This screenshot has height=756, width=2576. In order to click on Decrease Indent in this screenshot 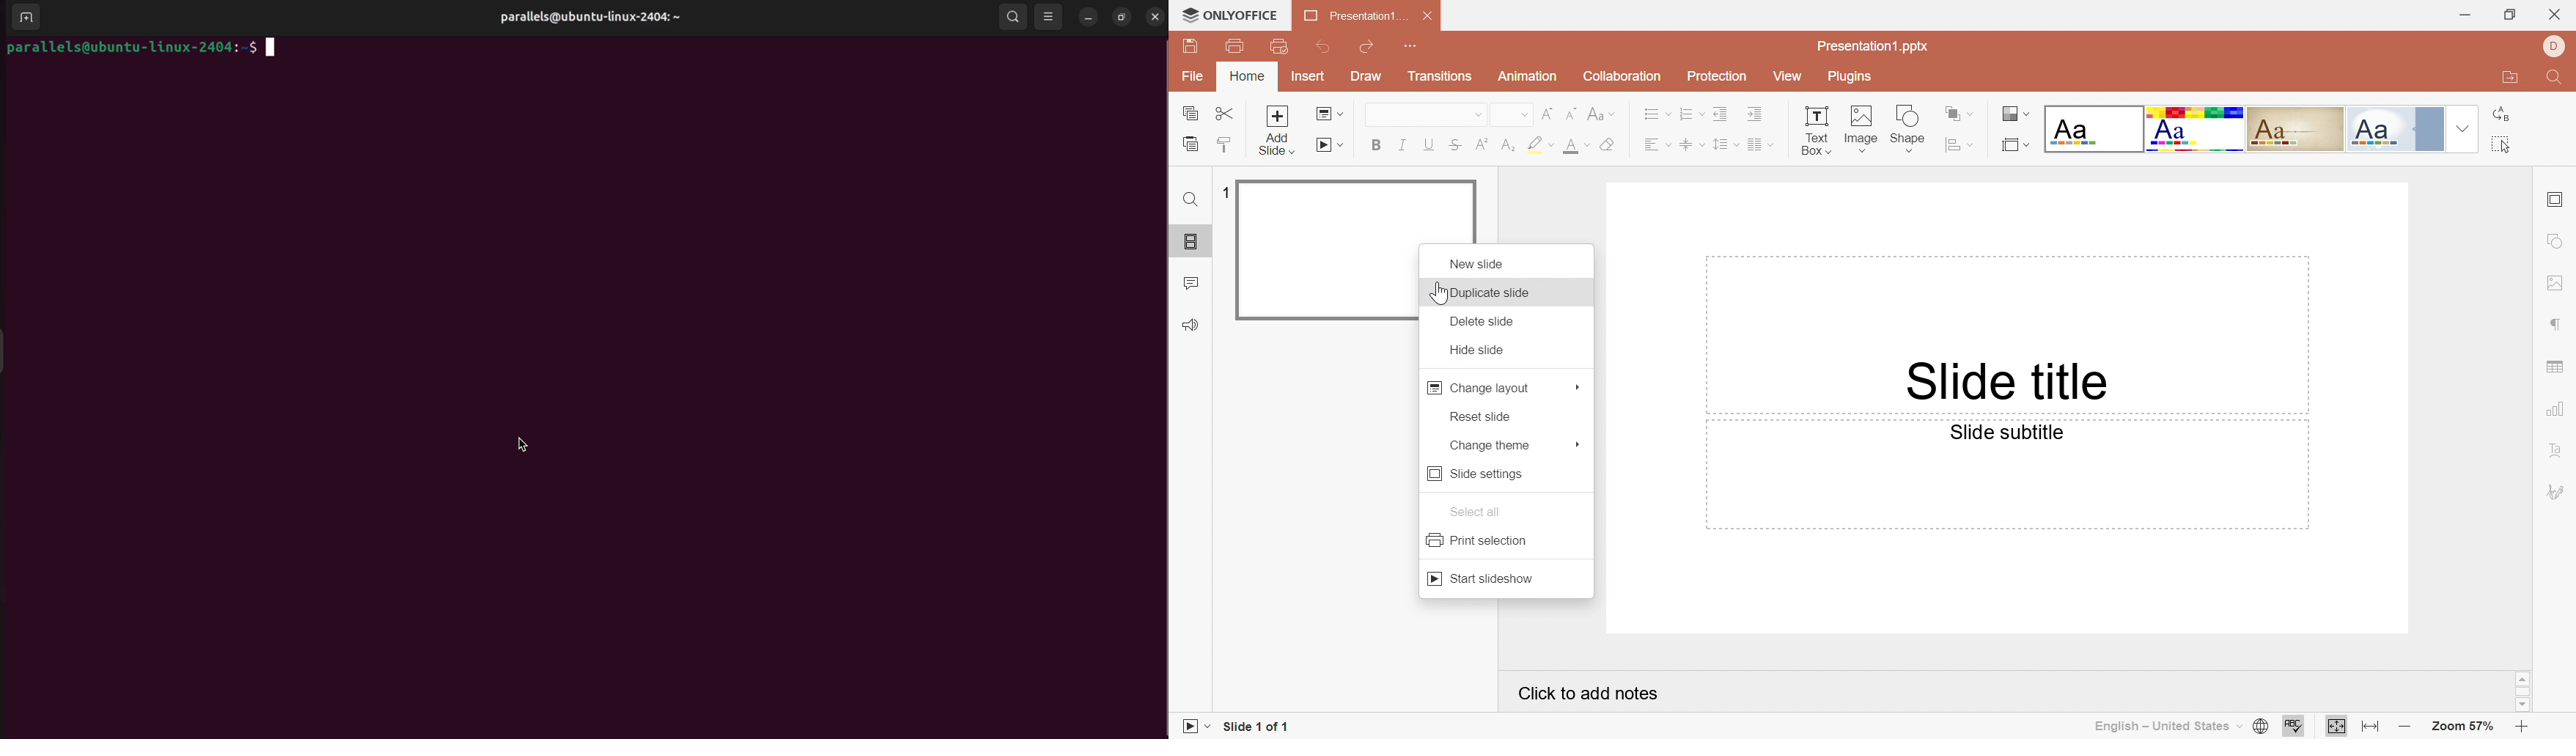, I will do `click(1718, 112)`.